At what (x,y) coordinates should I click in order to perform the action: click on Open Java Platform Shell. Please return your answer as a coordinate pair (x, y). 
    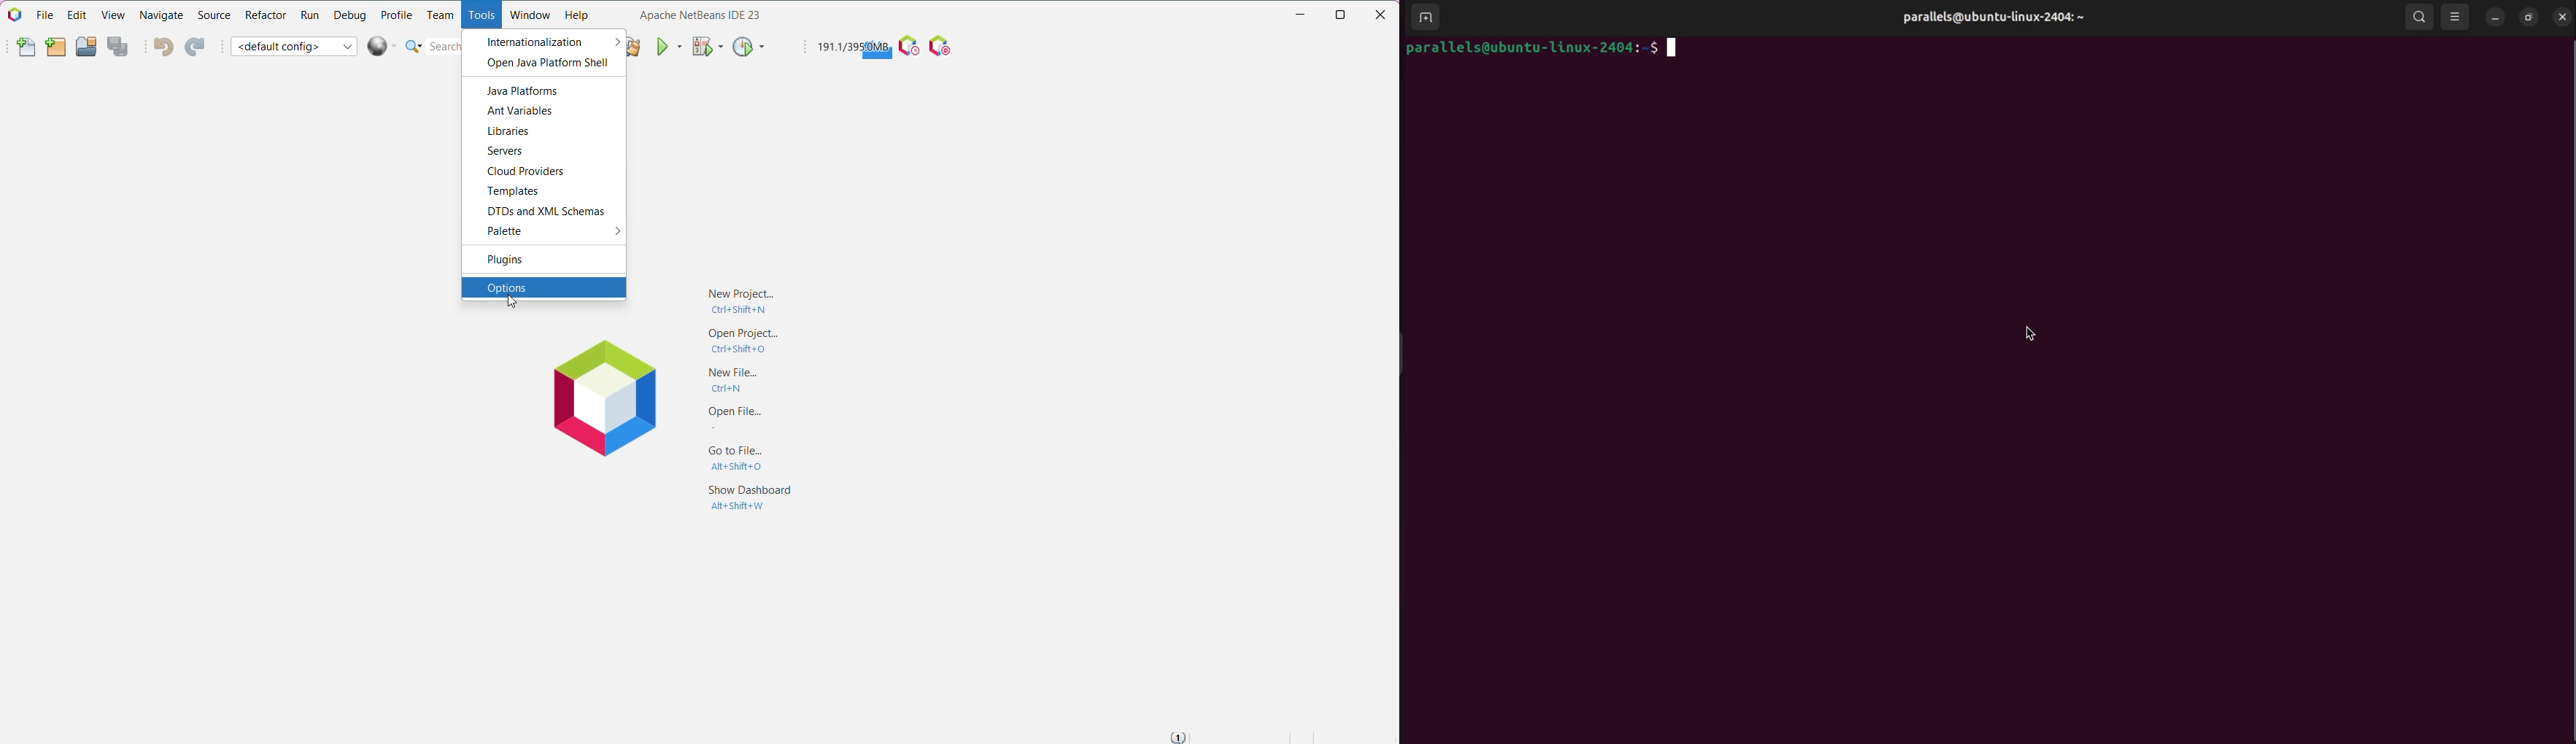
    Looking at the image, I should click on (544, 62).